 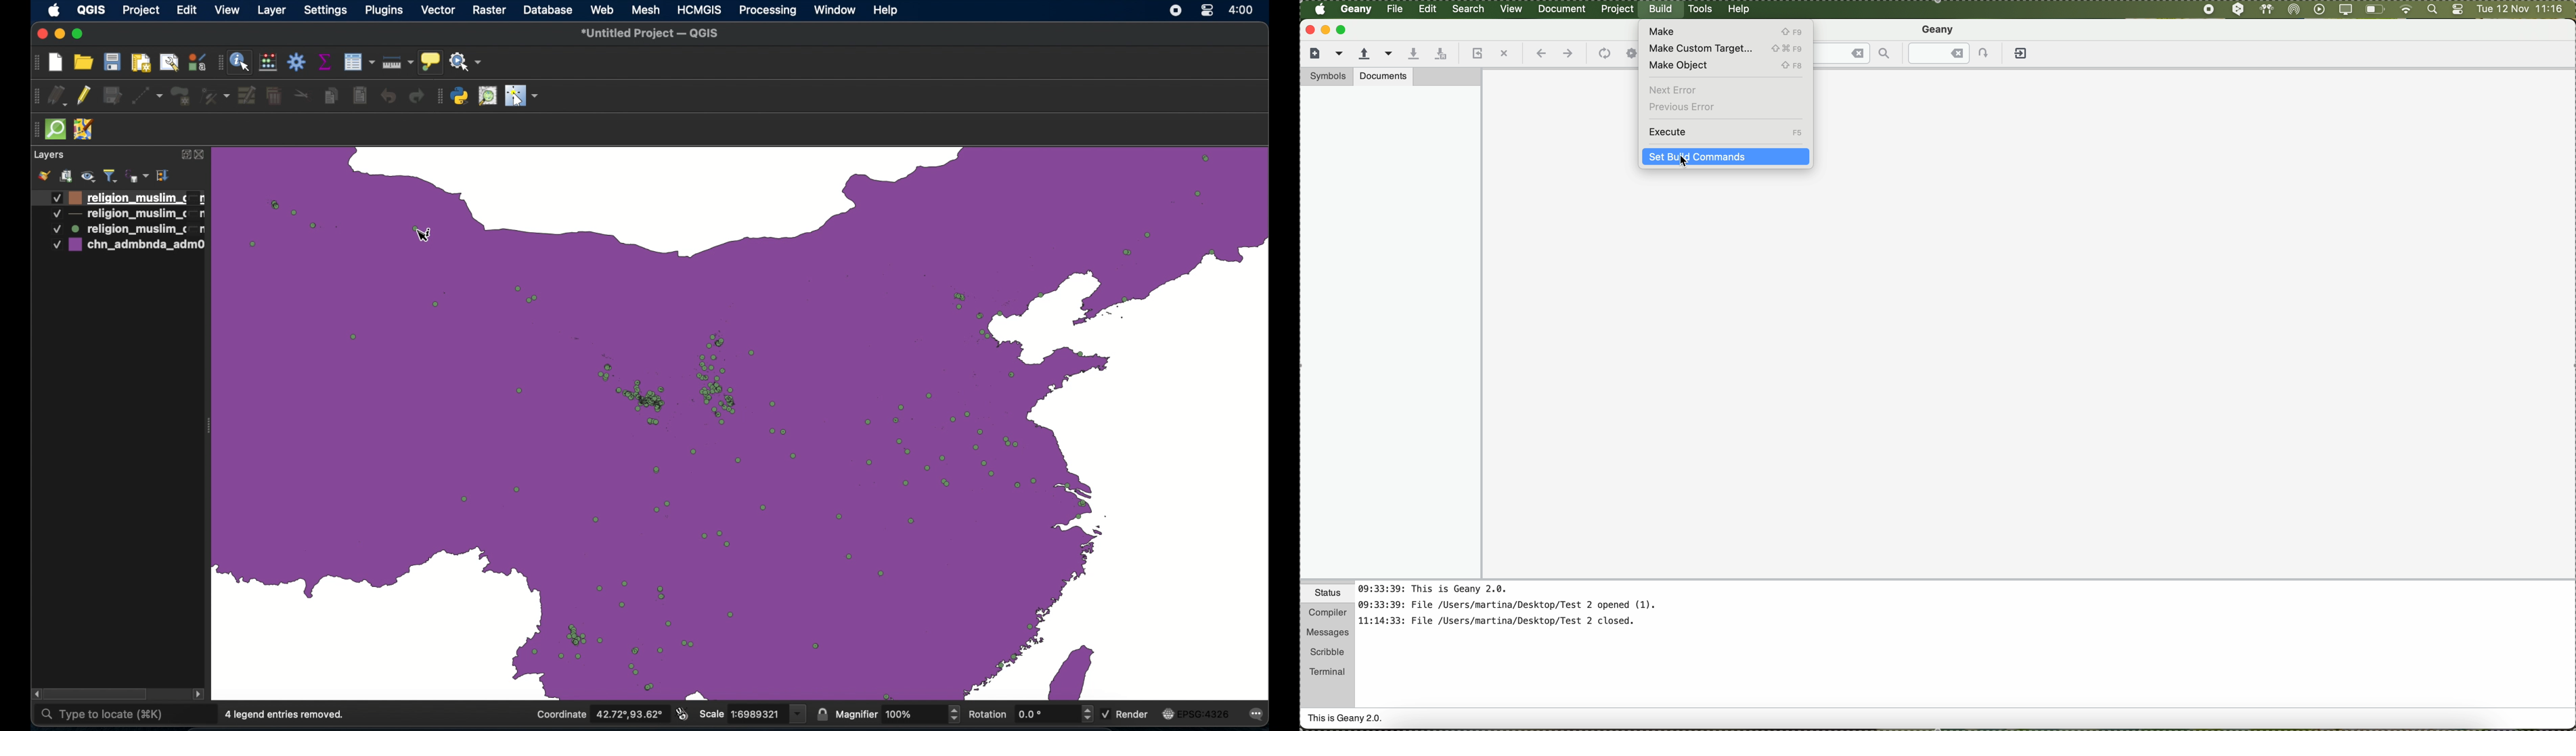 I want to click on maximize, so click(x=1343, y=30).